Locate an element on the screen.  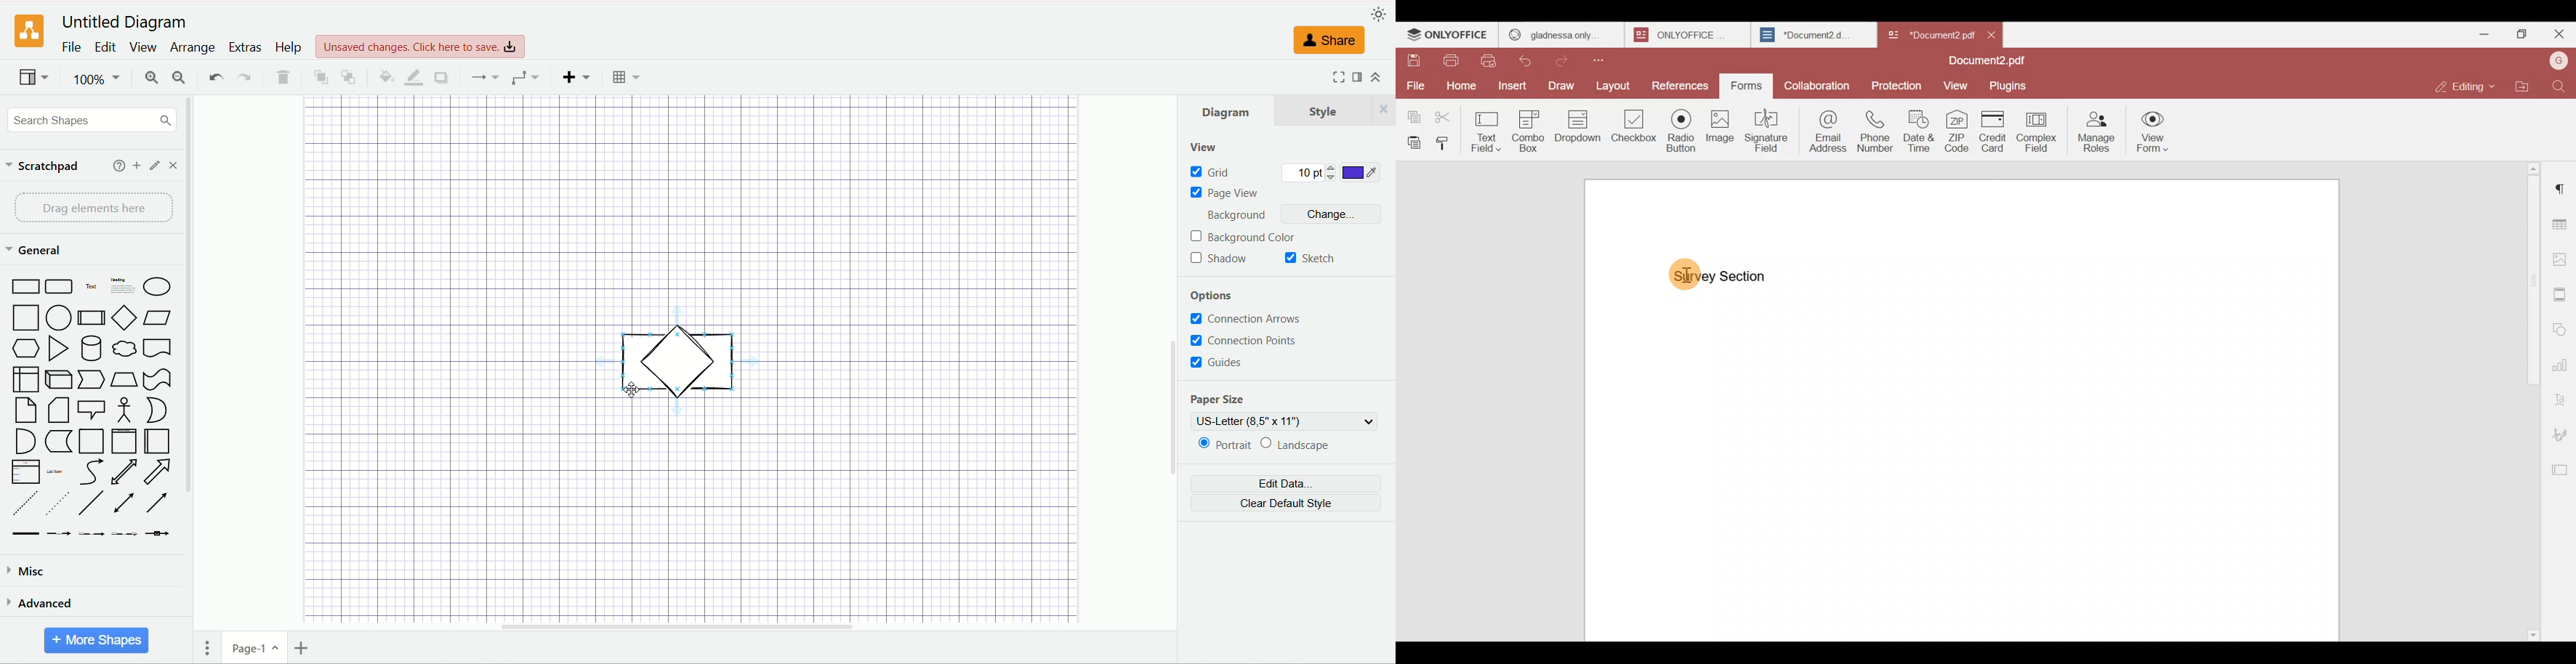
Copy style is located at coordinates (1444, 140).